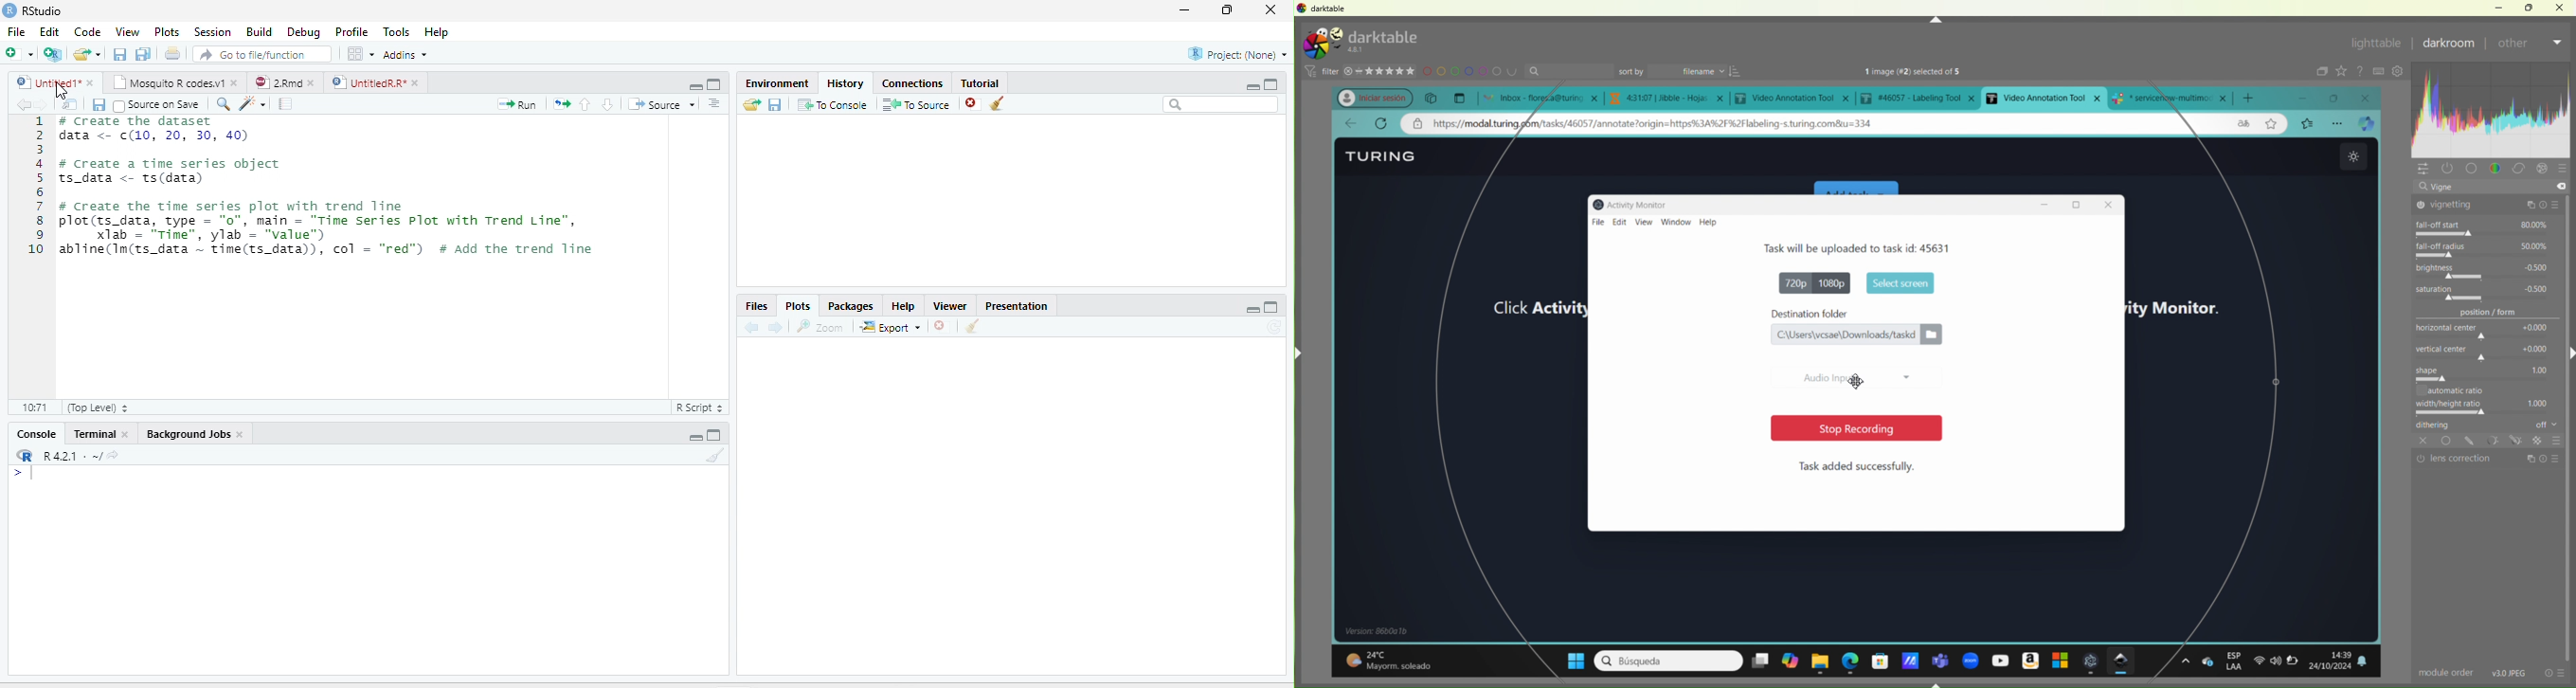  I want to click on , so click(2557, 442).